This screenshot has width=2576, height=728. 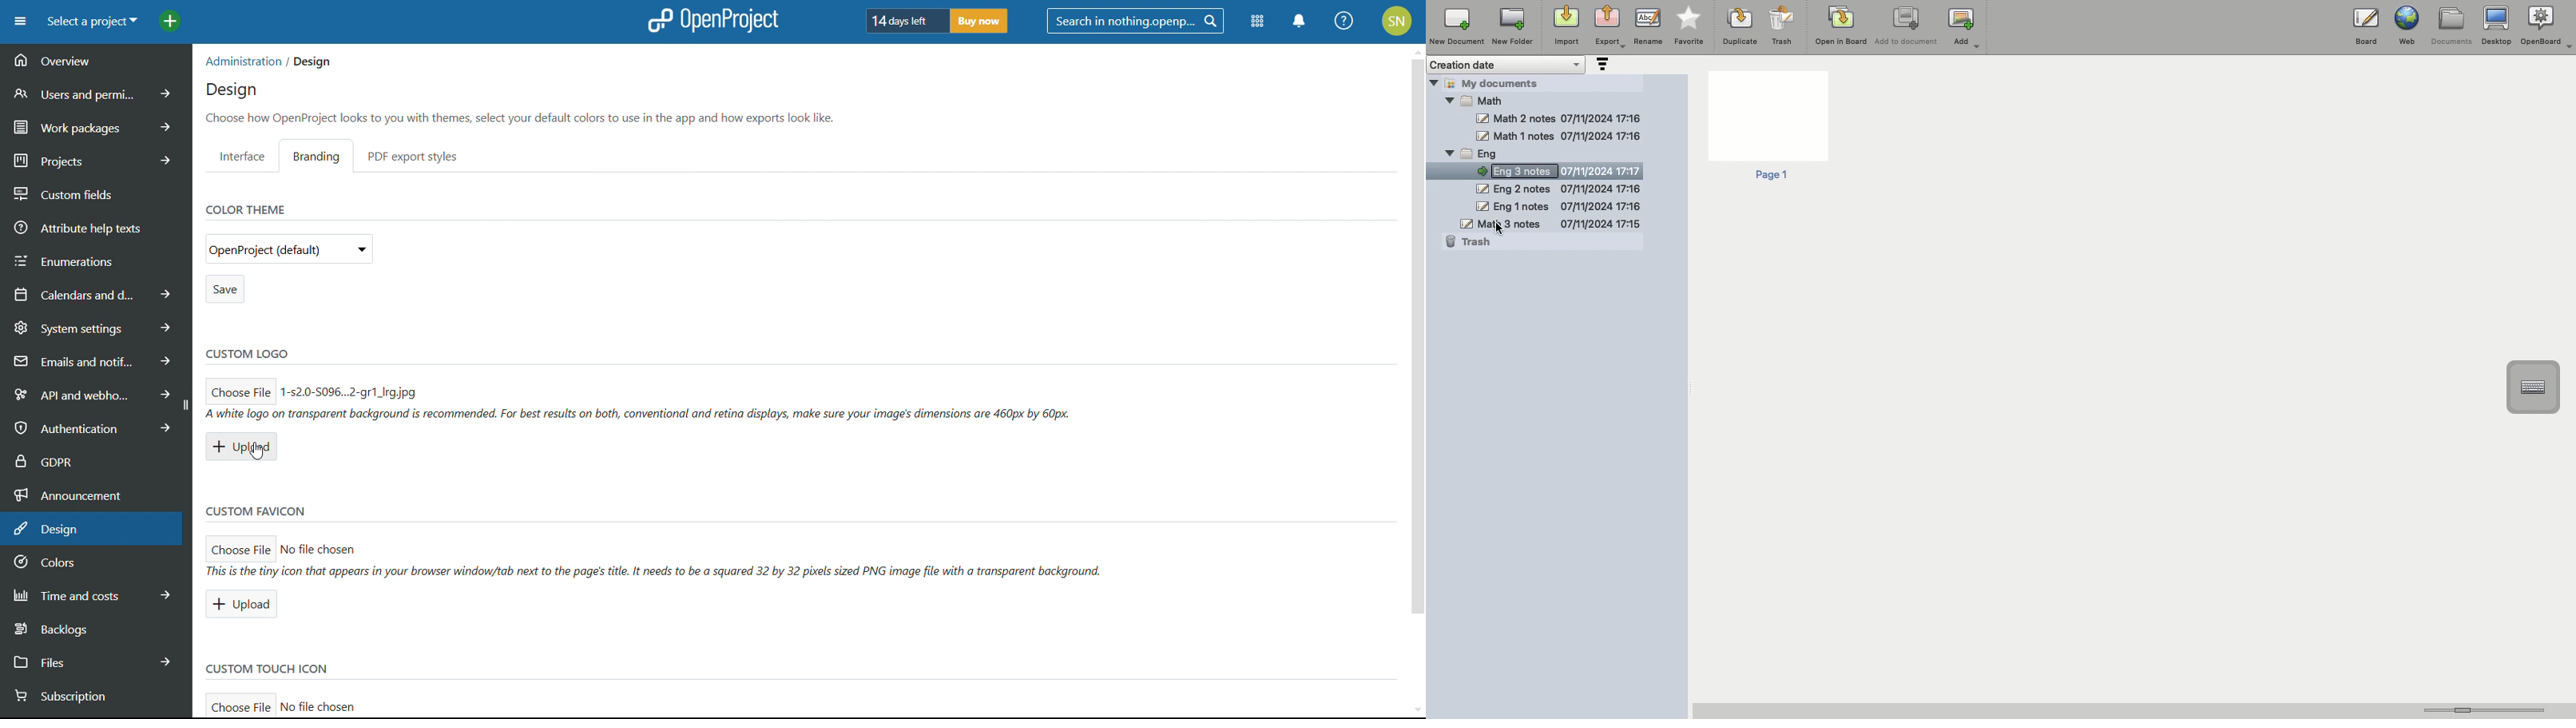 I want to click on Math 3 notes, so click(x=1550, y=223).